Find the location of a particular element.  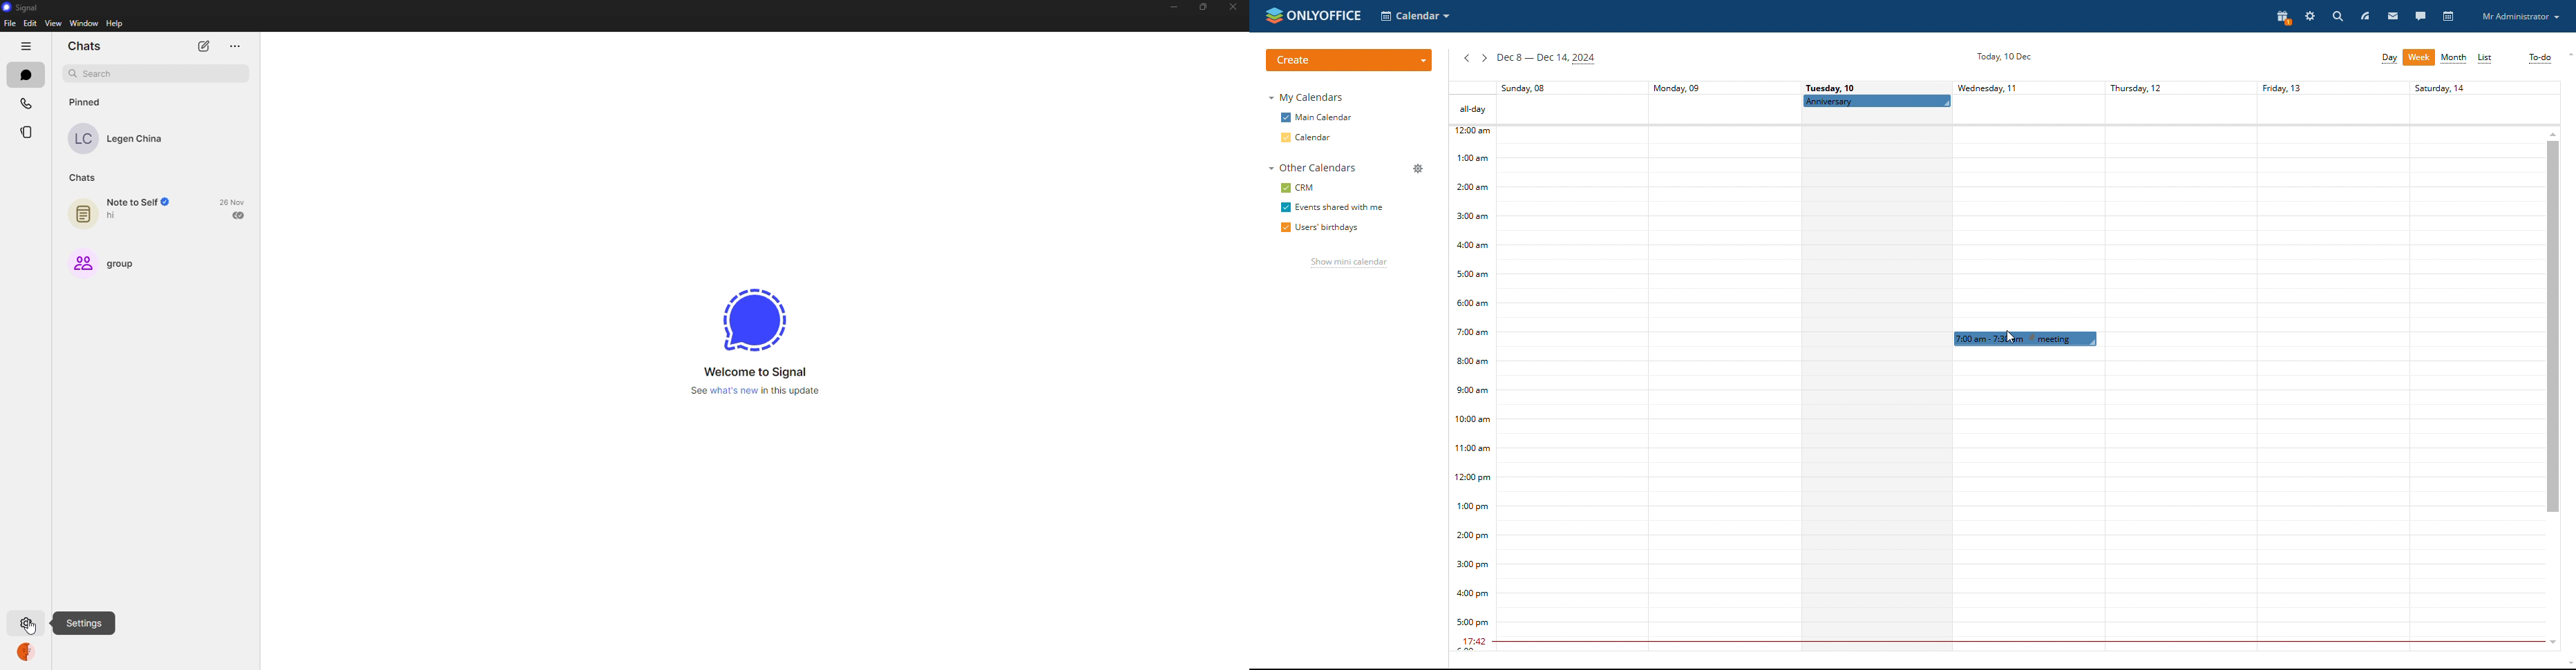

profile is located at coordinates (2521, 17).